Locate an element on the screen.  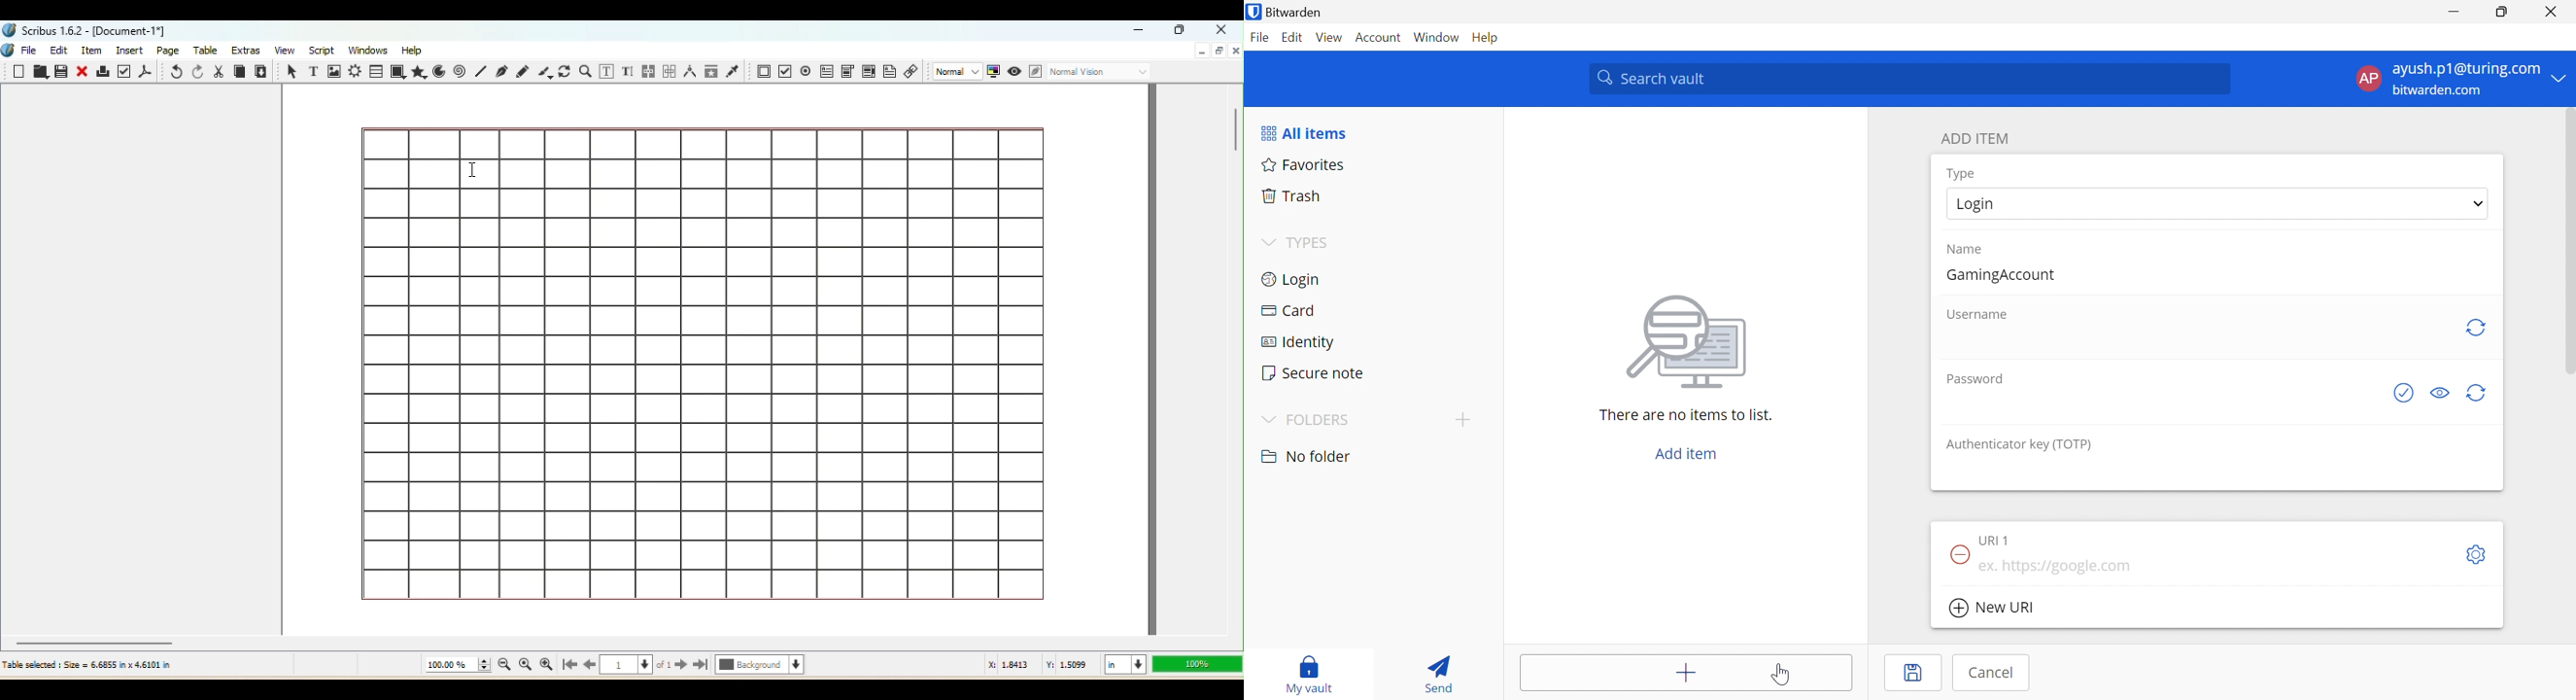
Send is located at coordinates (1438, 672).